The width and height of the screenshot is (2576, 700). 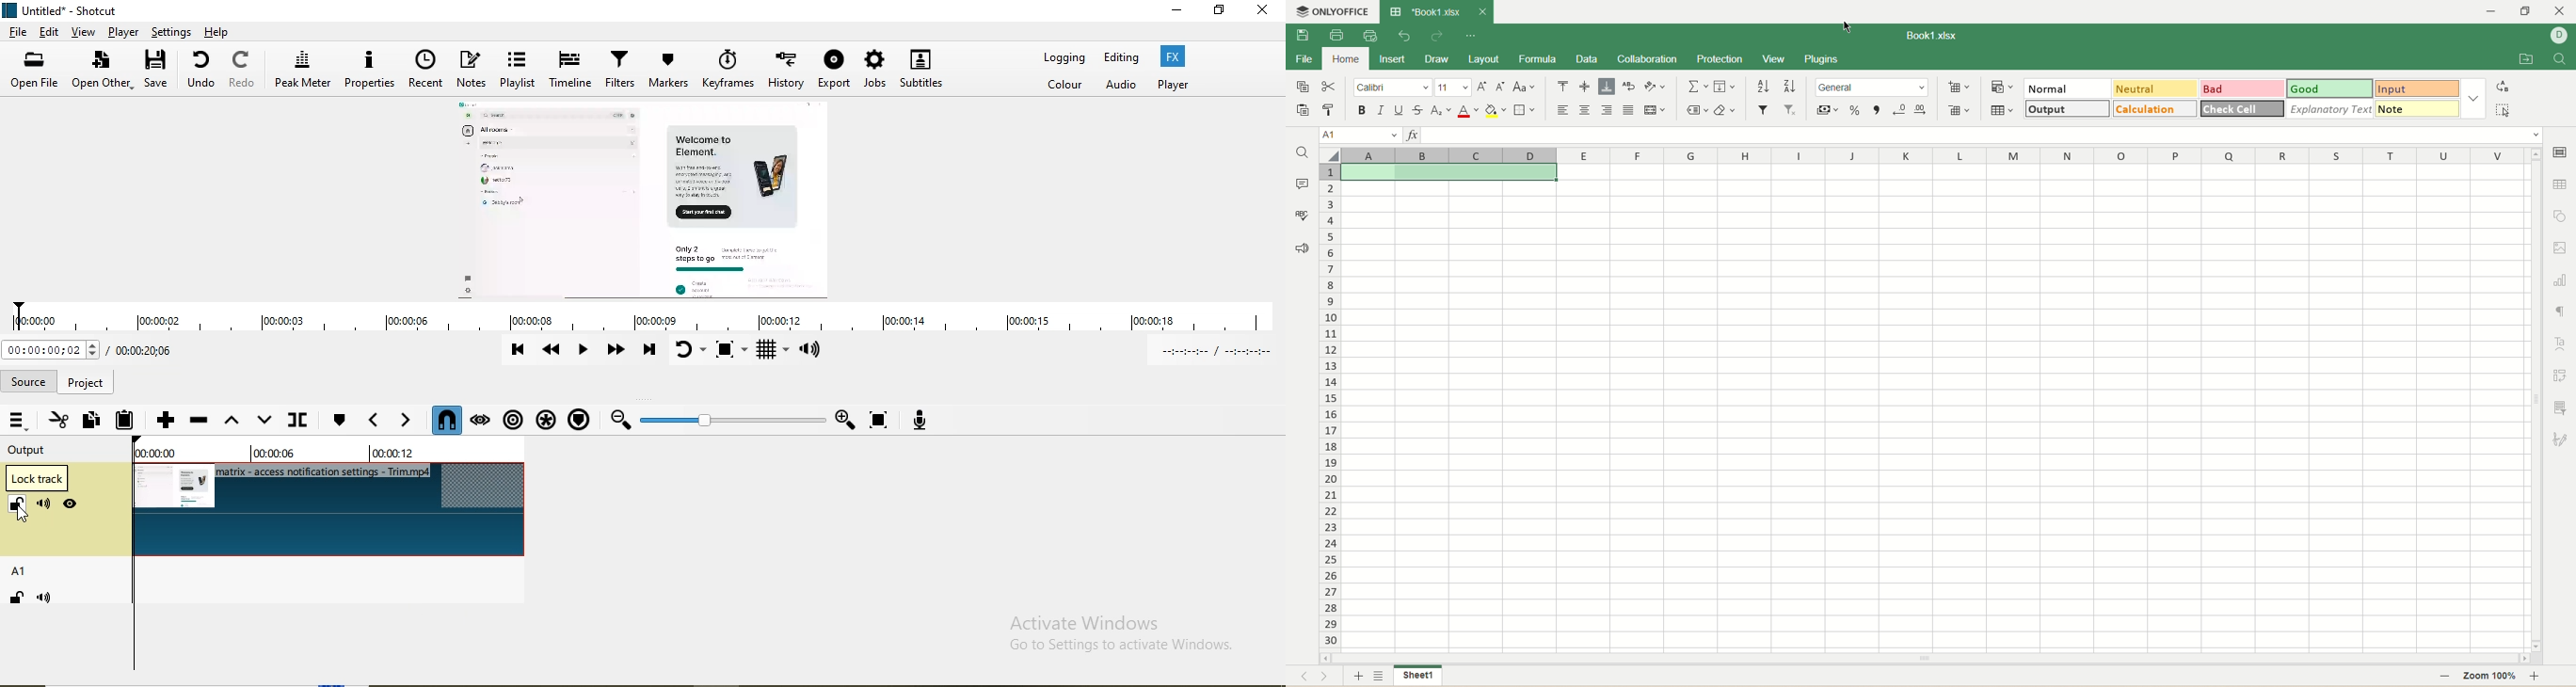 What do you see at coordinates (1362, 135) in the screenshot?
I see `cell position` at bounding box center [1362, 135].